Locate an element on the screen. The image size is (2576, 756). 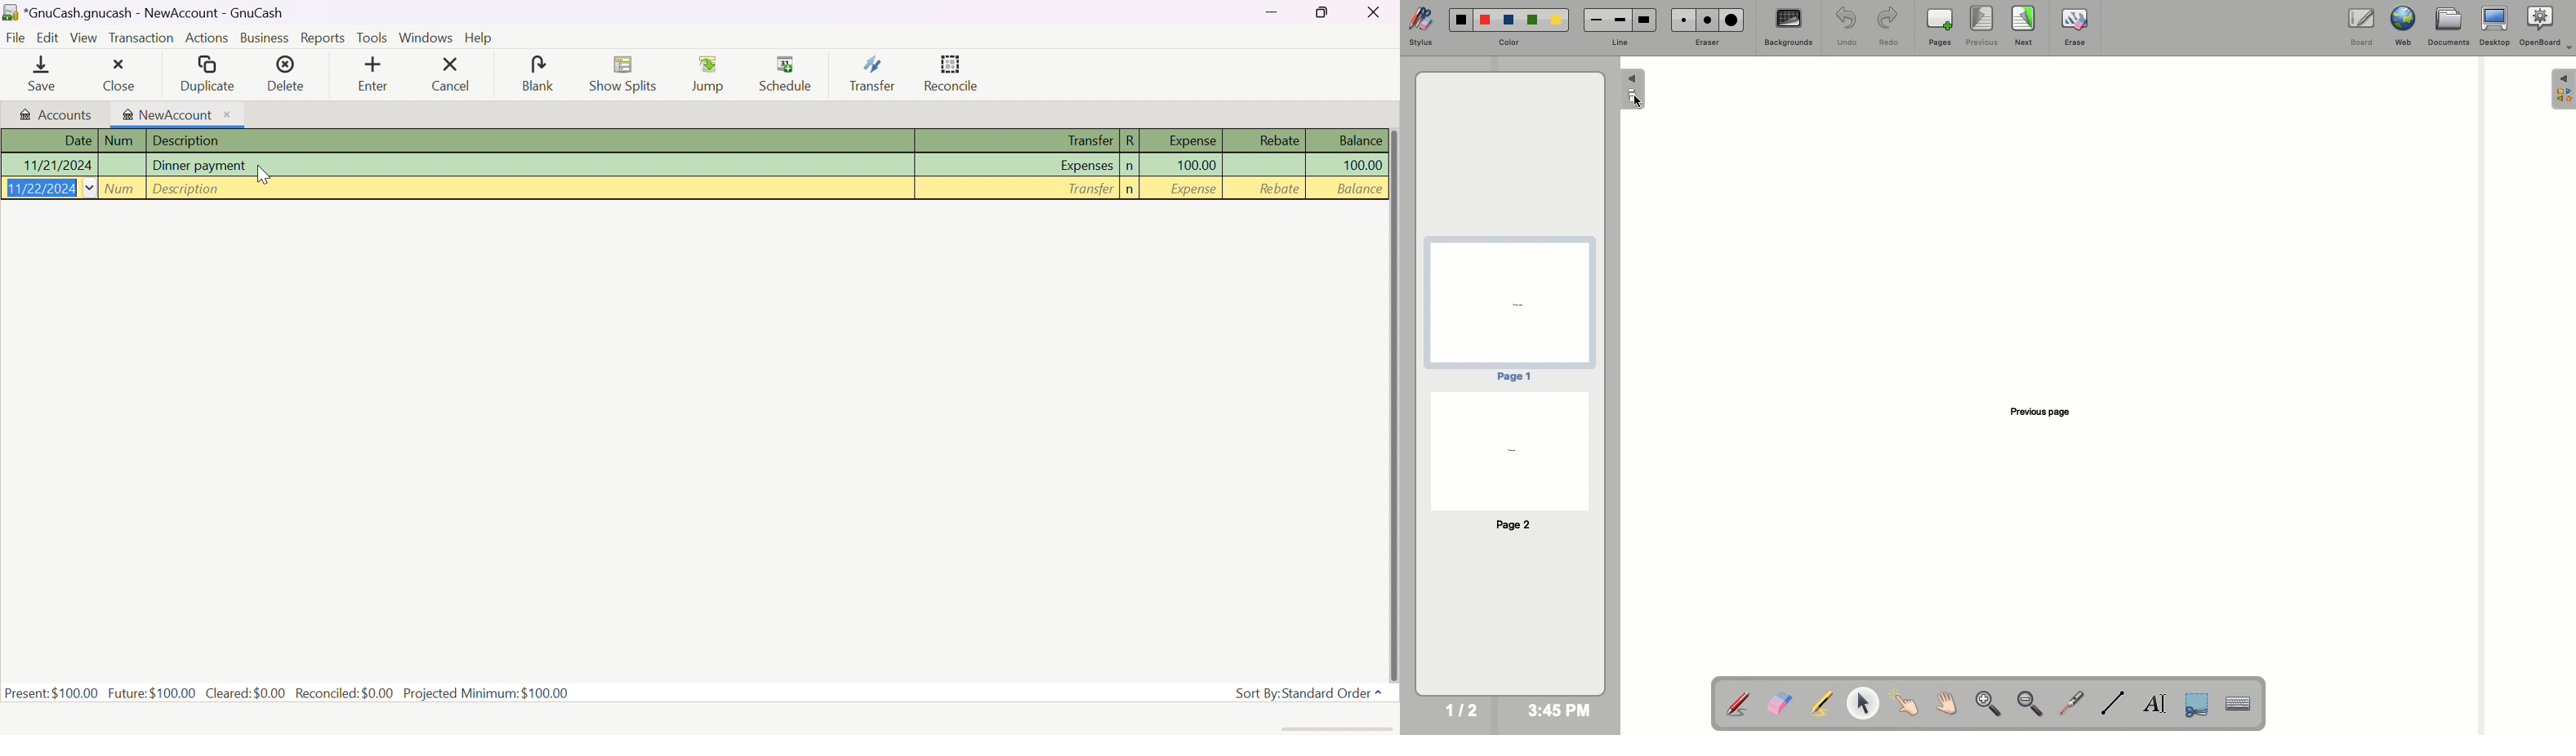
Rebate is located at coordinates (1278, 188).